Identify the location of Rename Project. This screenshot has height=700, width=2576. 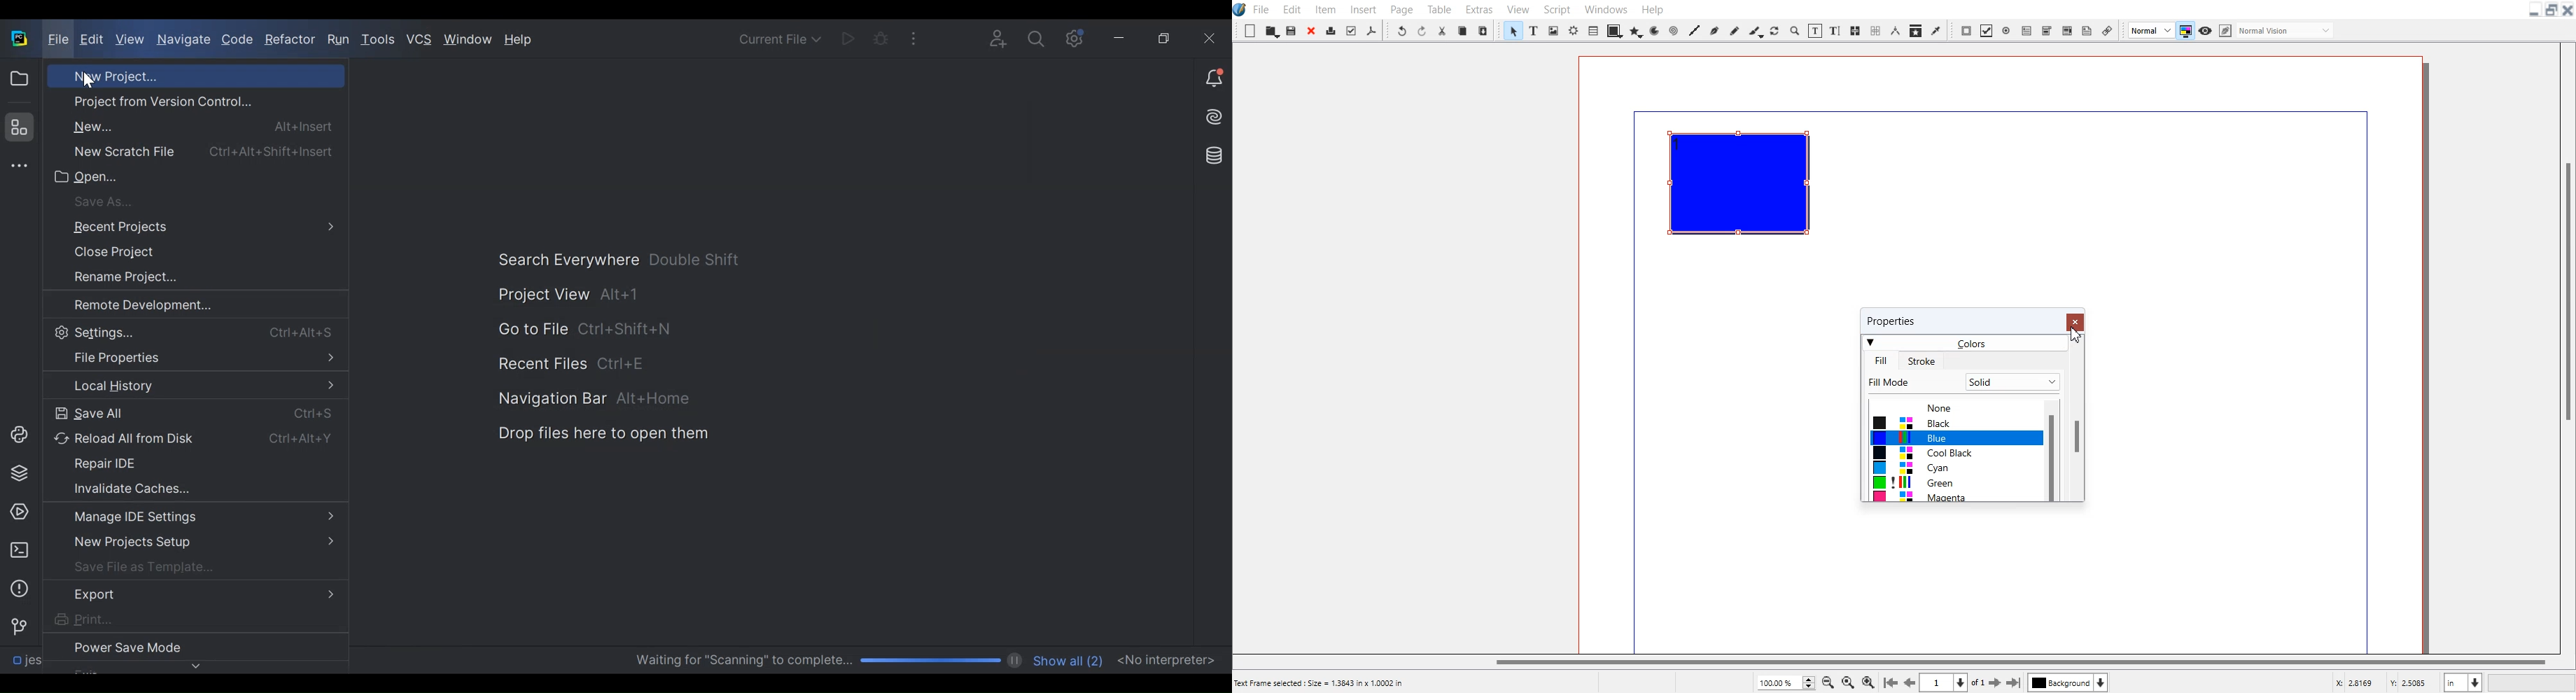
(178, 278).